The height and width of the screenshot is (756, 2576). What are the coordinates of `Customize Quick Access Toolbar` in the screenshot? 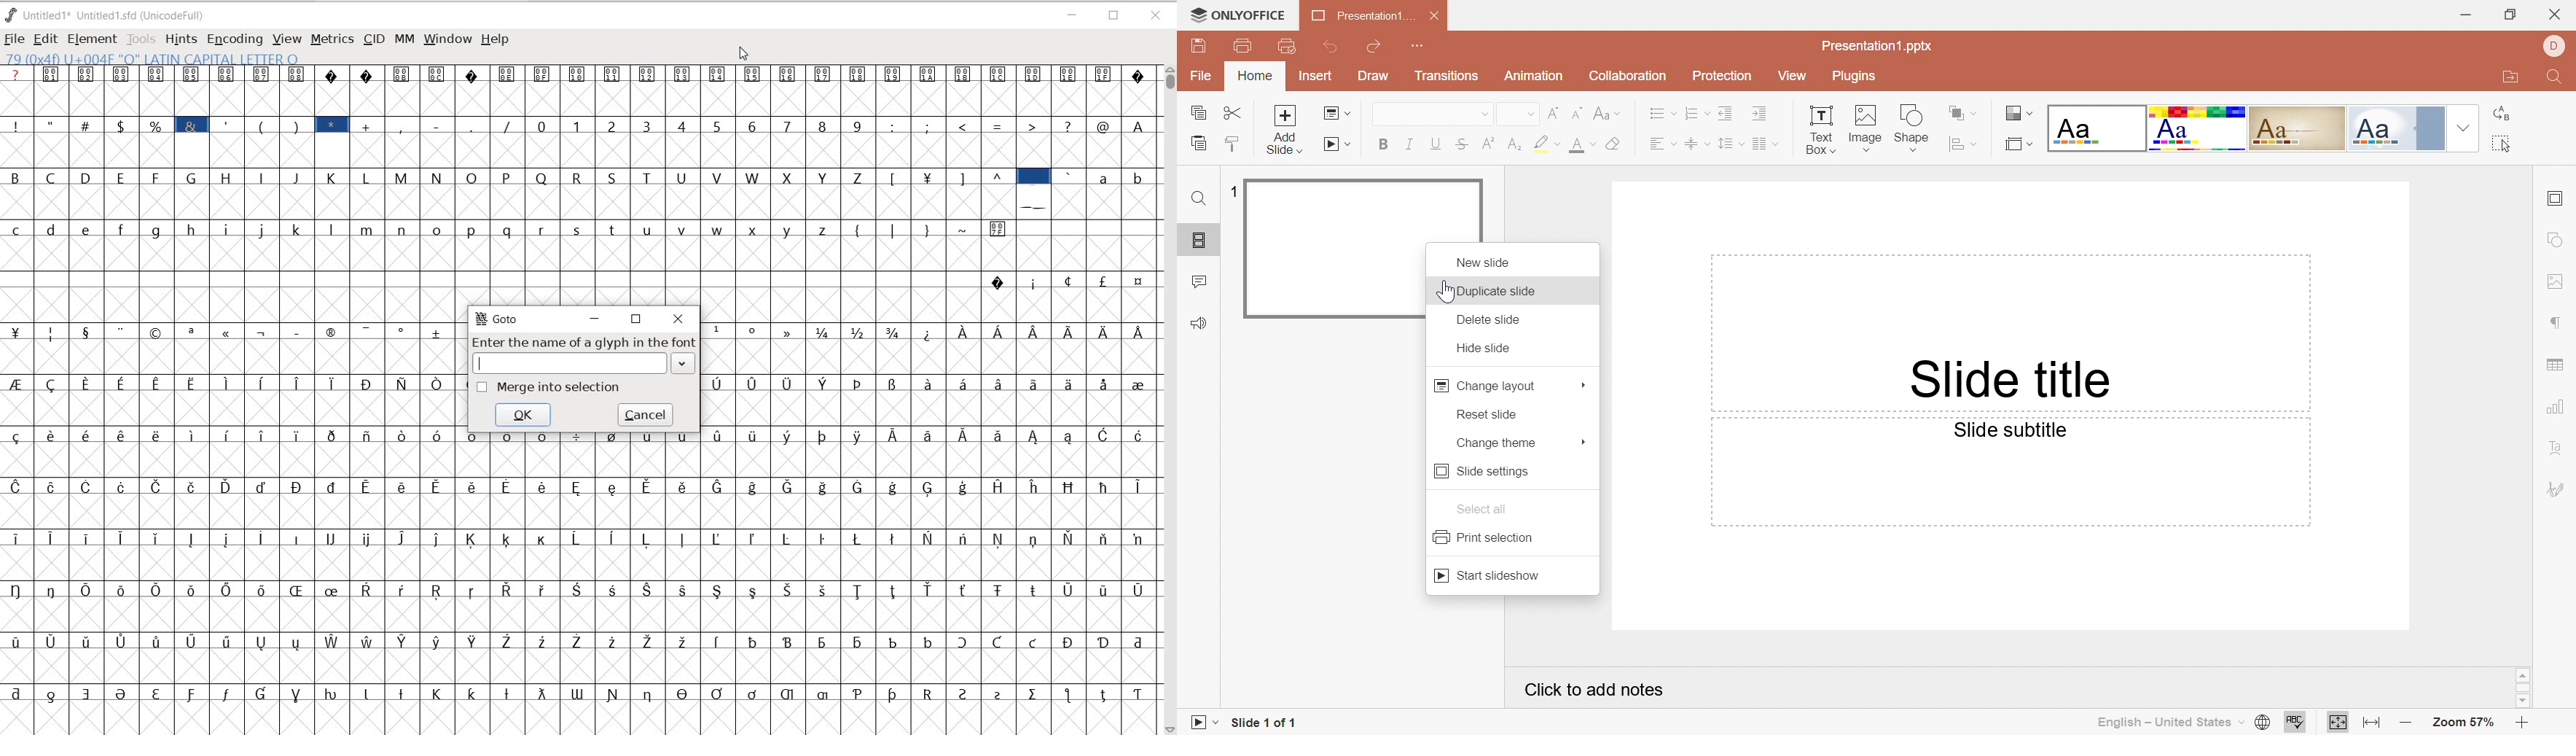 It's located at (1417, 47).